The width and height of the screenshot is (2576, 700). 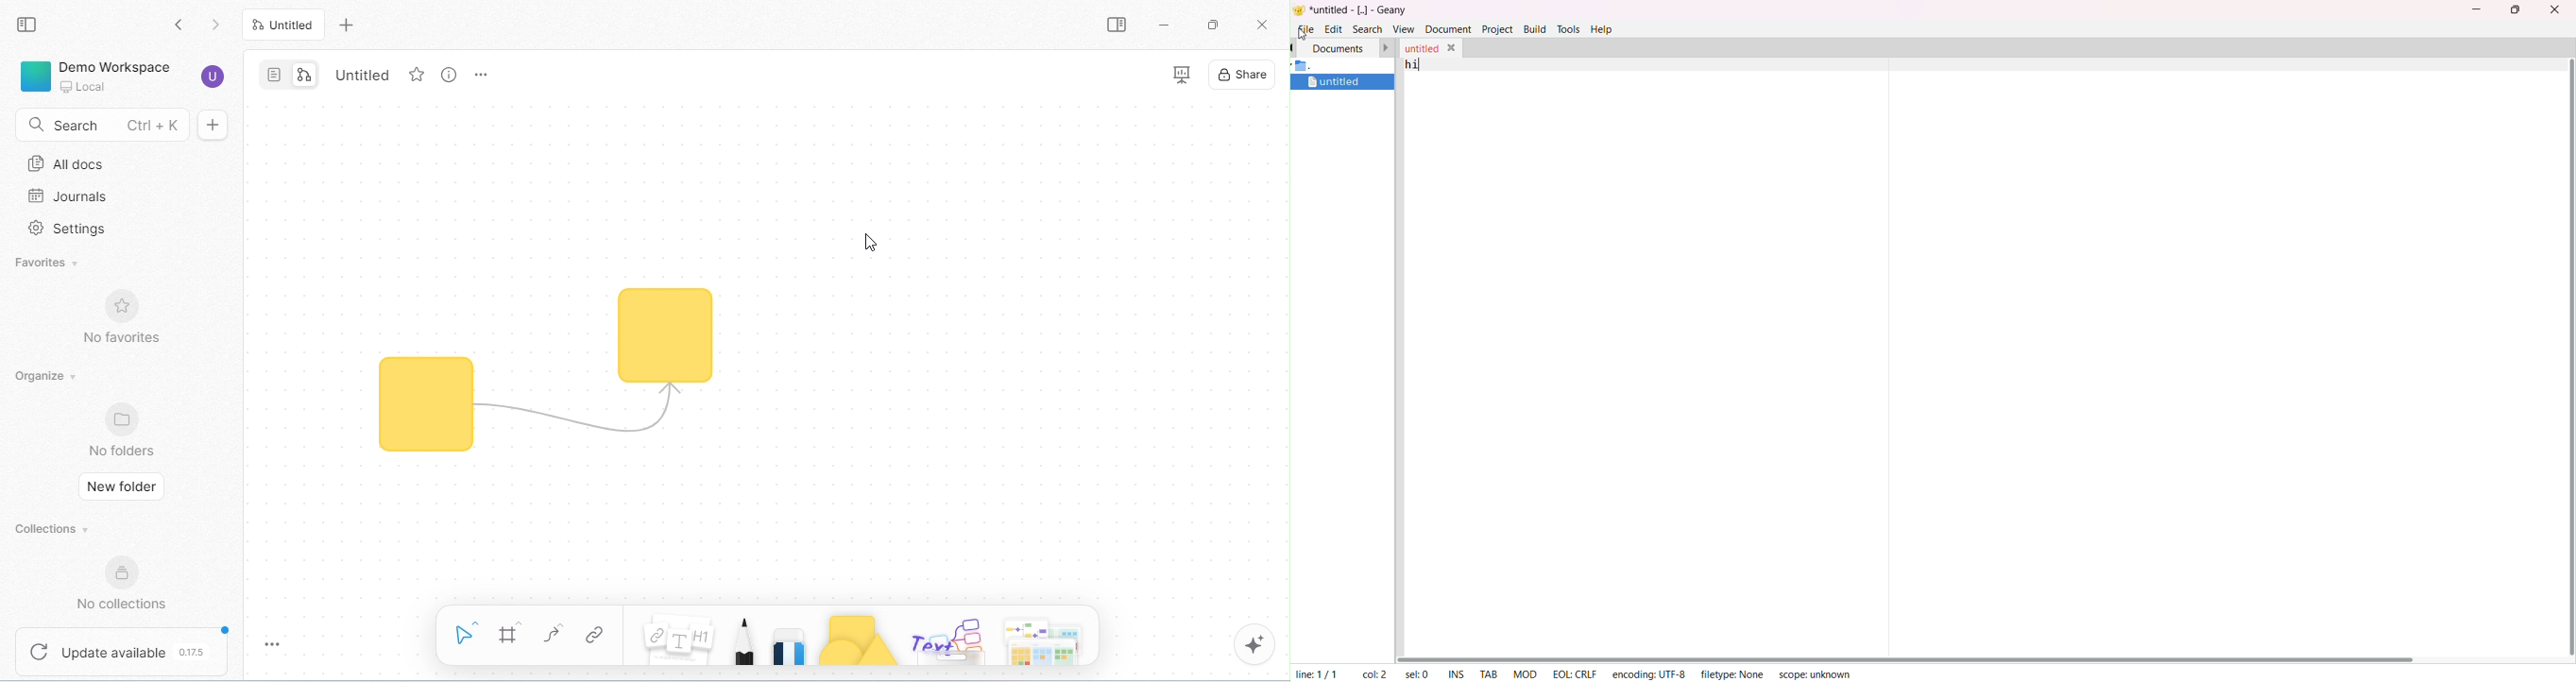 I want to click on account, so click(x=213, y=78).